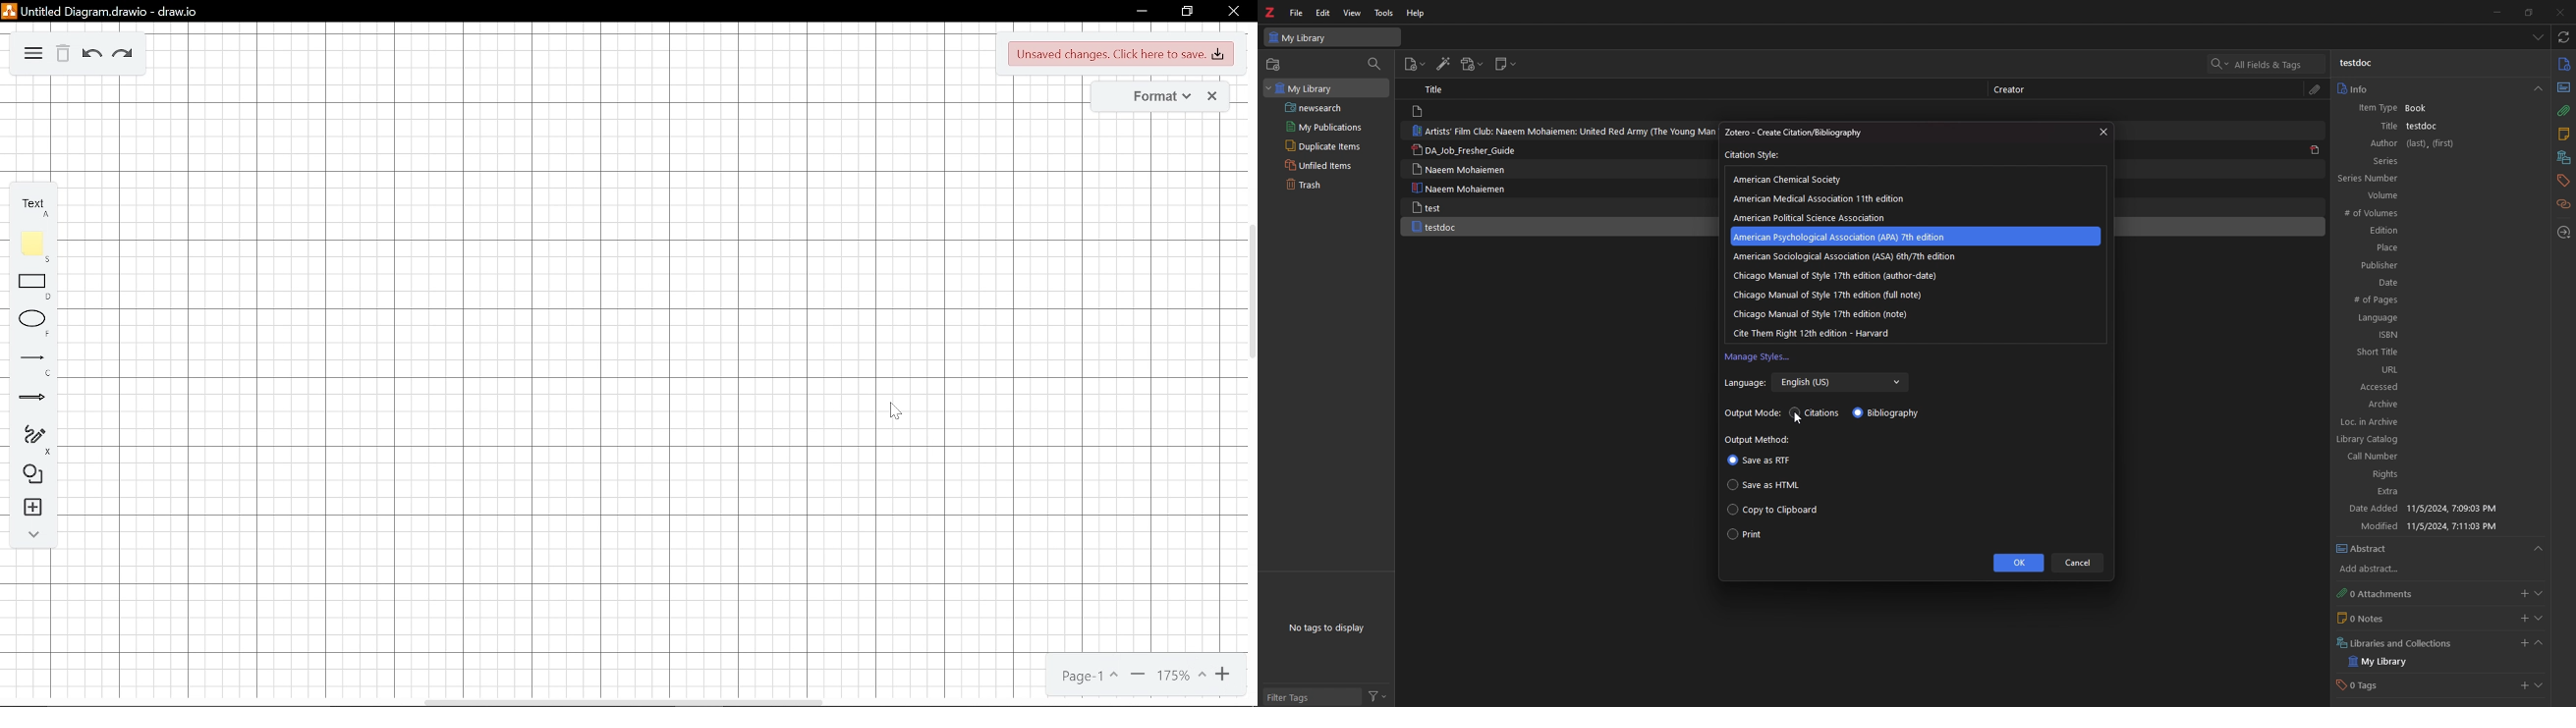 Image resolution: width=2576 pixels, height=728 pixels. What do you see at coordinates (2564, 36) in the screenshot?
I see `sync with zotero.org` at bounding box center [2564, 36].